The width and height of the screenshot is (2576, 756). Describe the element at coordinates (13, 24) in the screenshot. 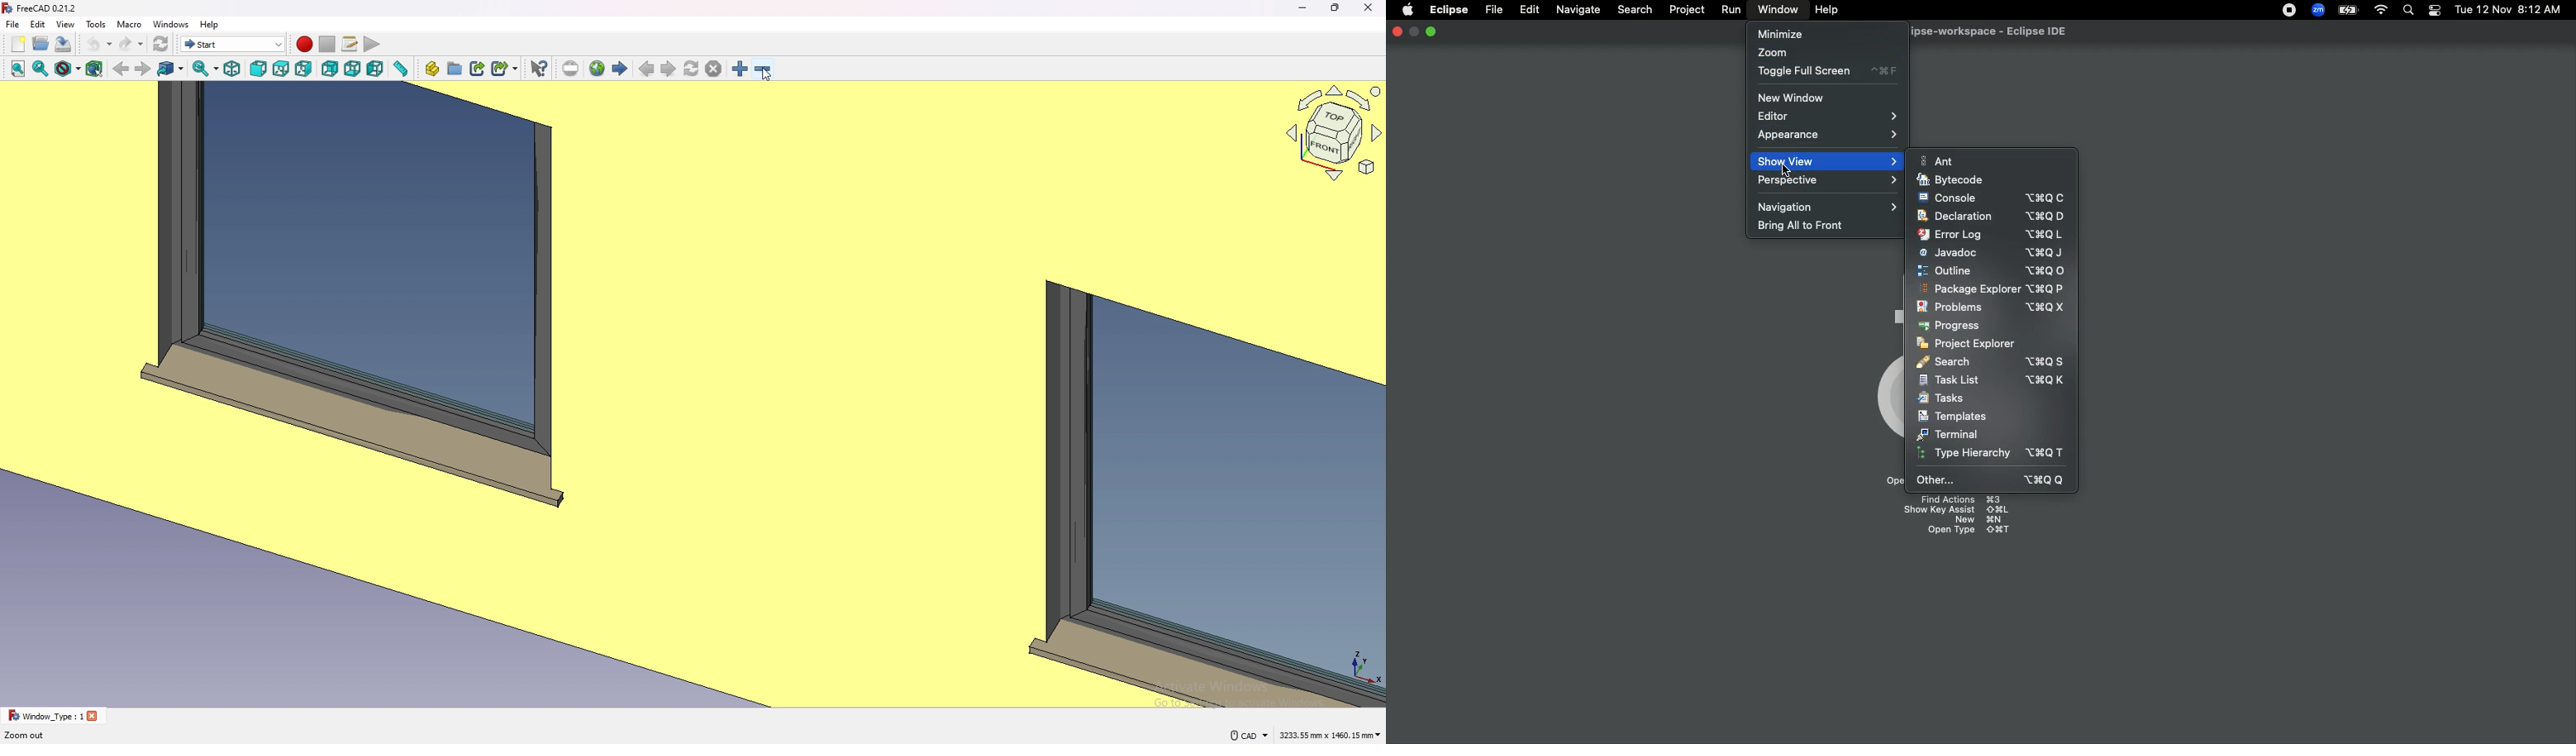

I see `file` at that location.